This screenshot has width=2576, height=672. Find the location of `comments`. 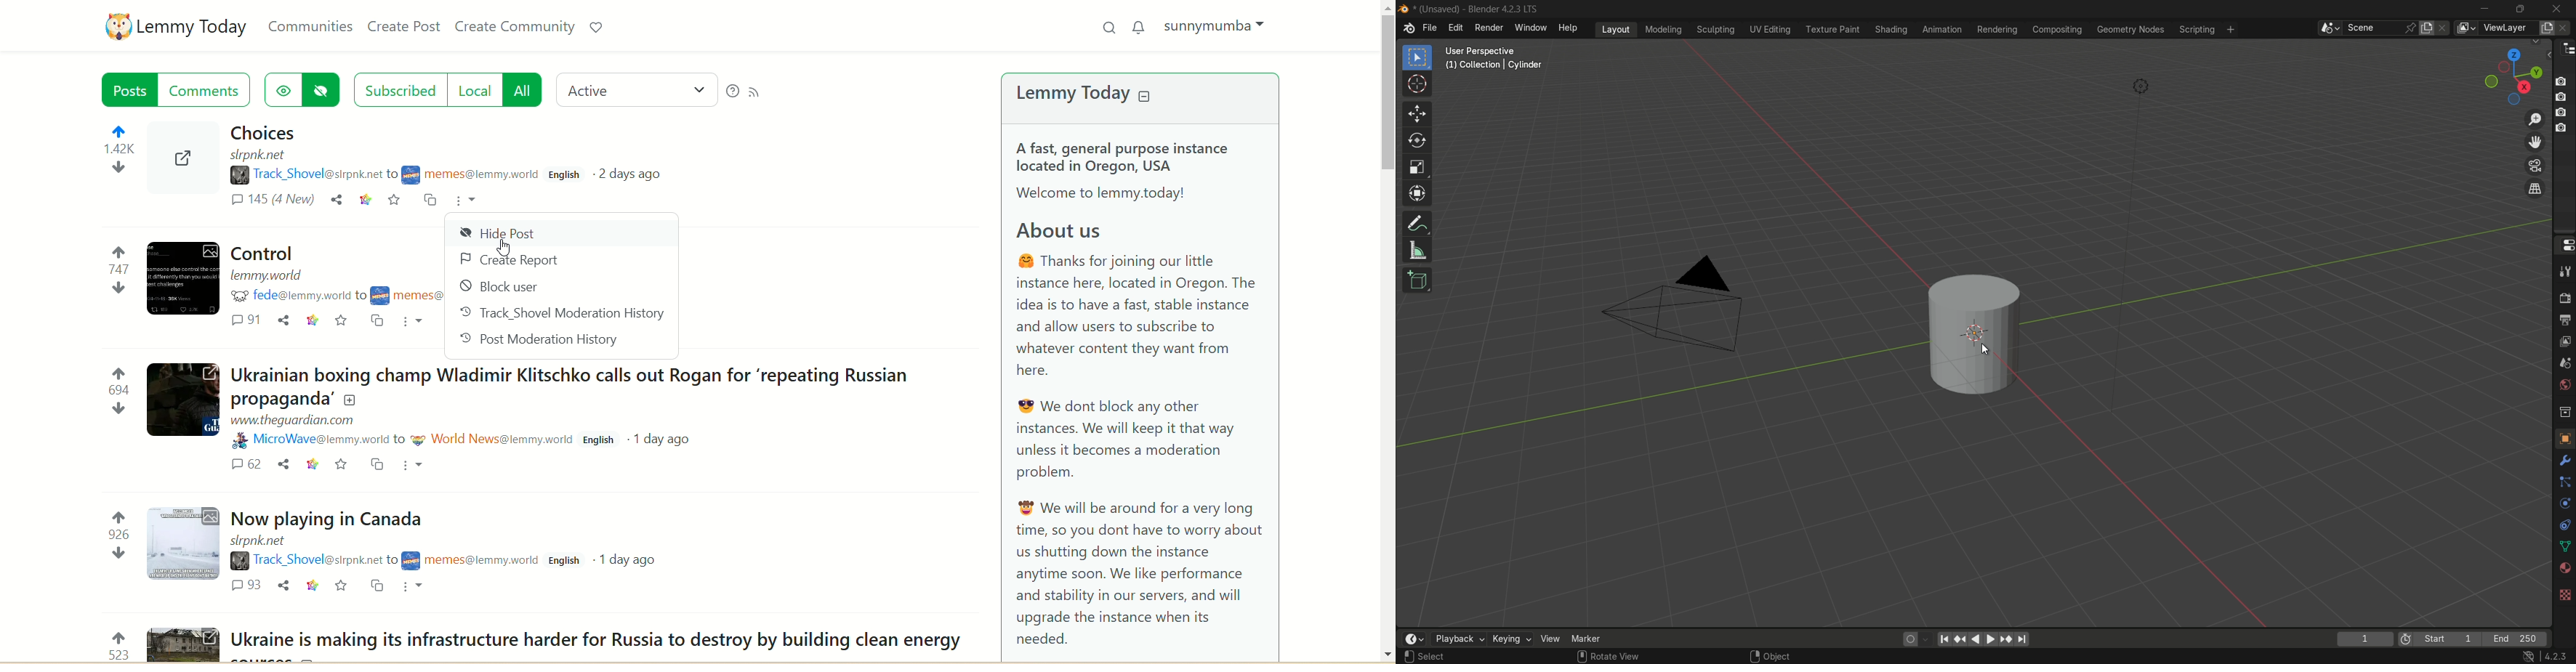

comments is located at coordinates (211, 91).